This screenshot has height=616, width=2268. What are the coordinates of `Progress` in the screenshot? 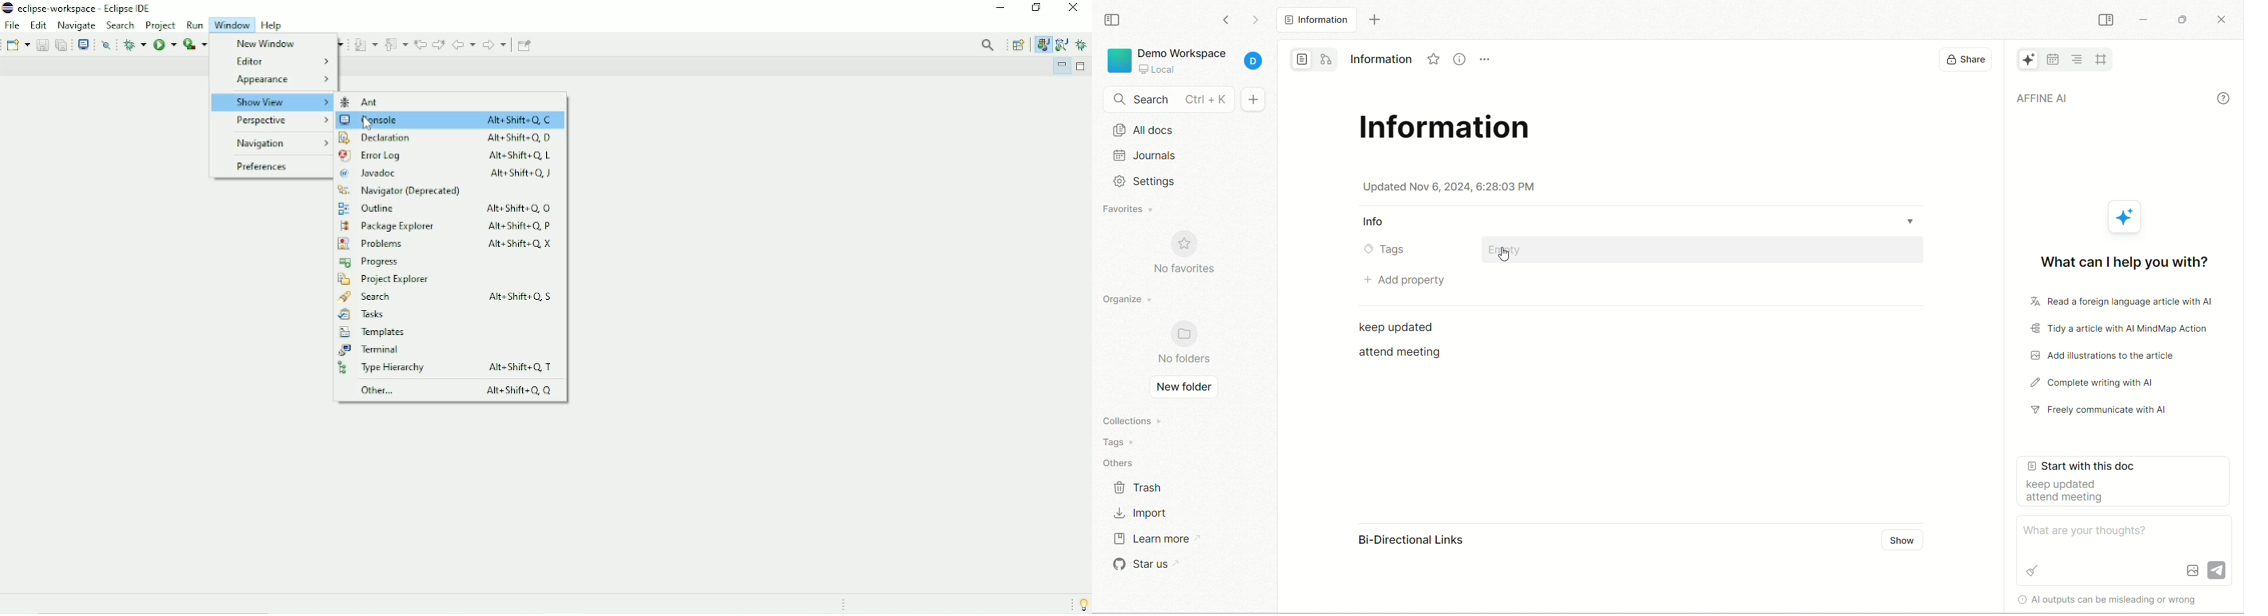 It's located at (370, 262).